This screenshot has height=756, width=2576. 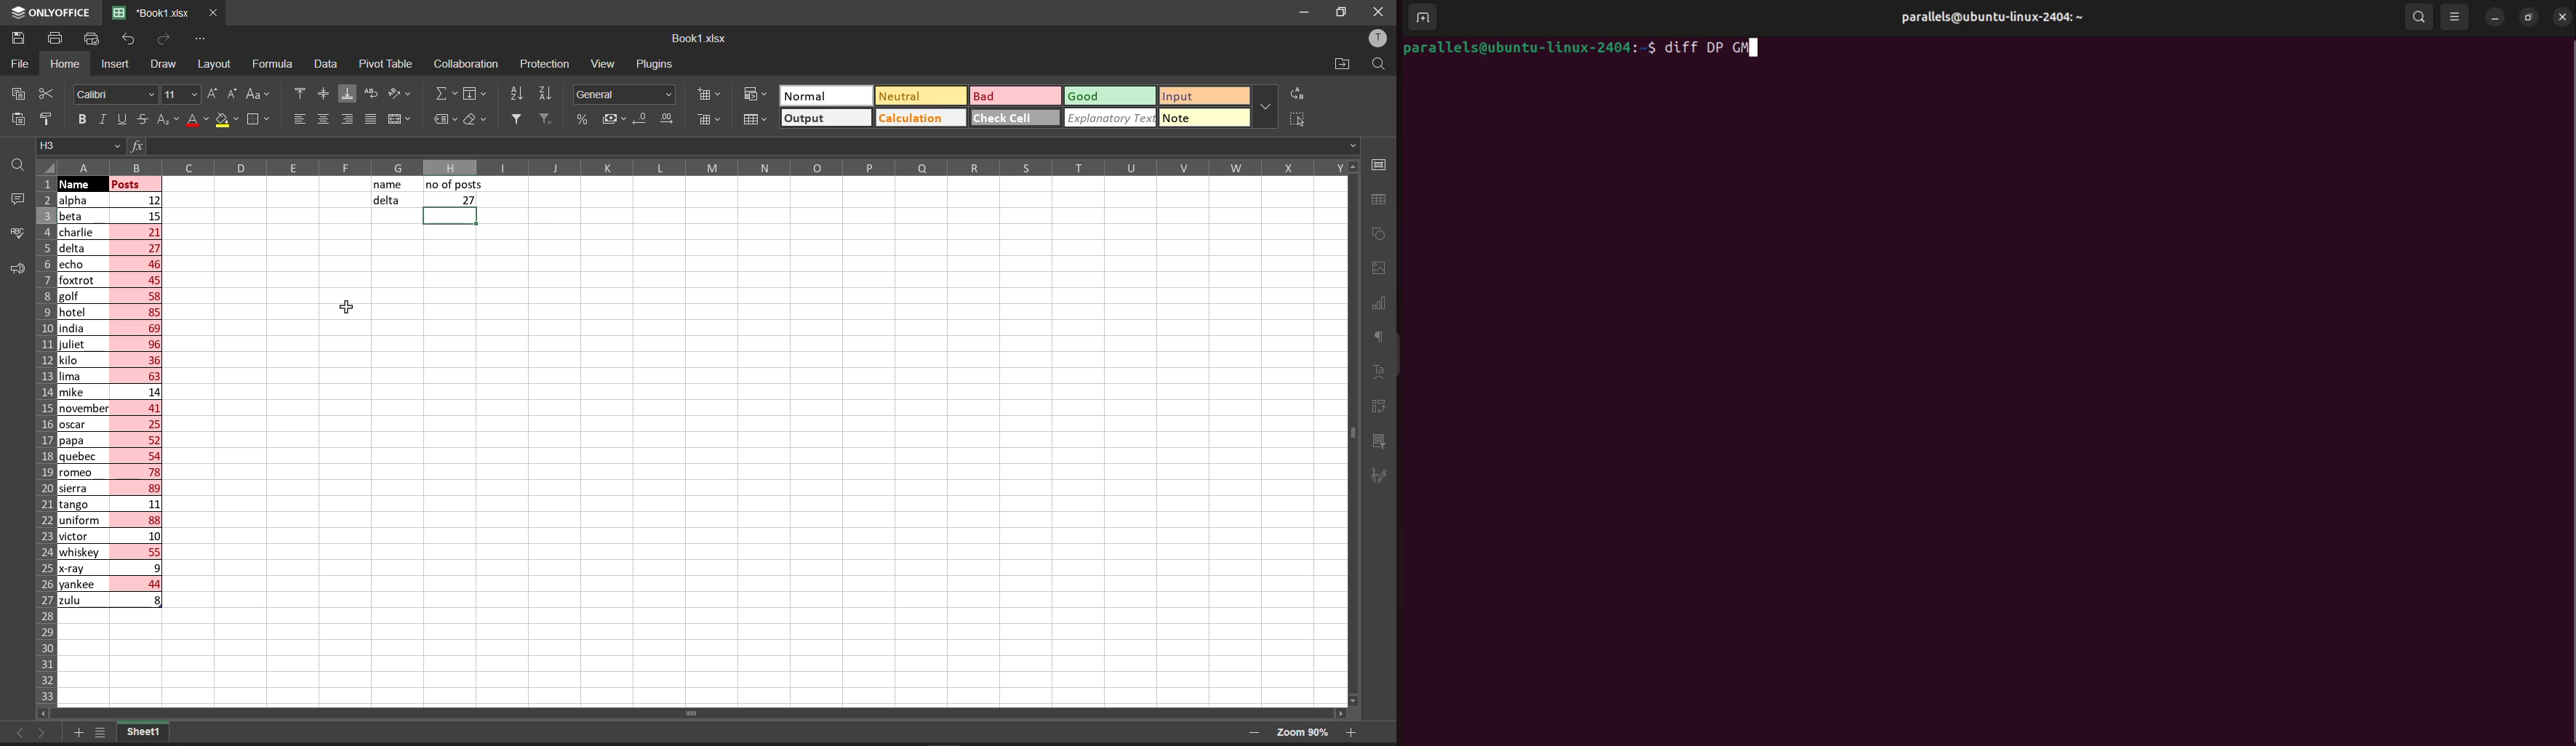 What do you see at coordinates (814, 95) in the screenshot?
I see `Normal` at bounding box center [814, 95].